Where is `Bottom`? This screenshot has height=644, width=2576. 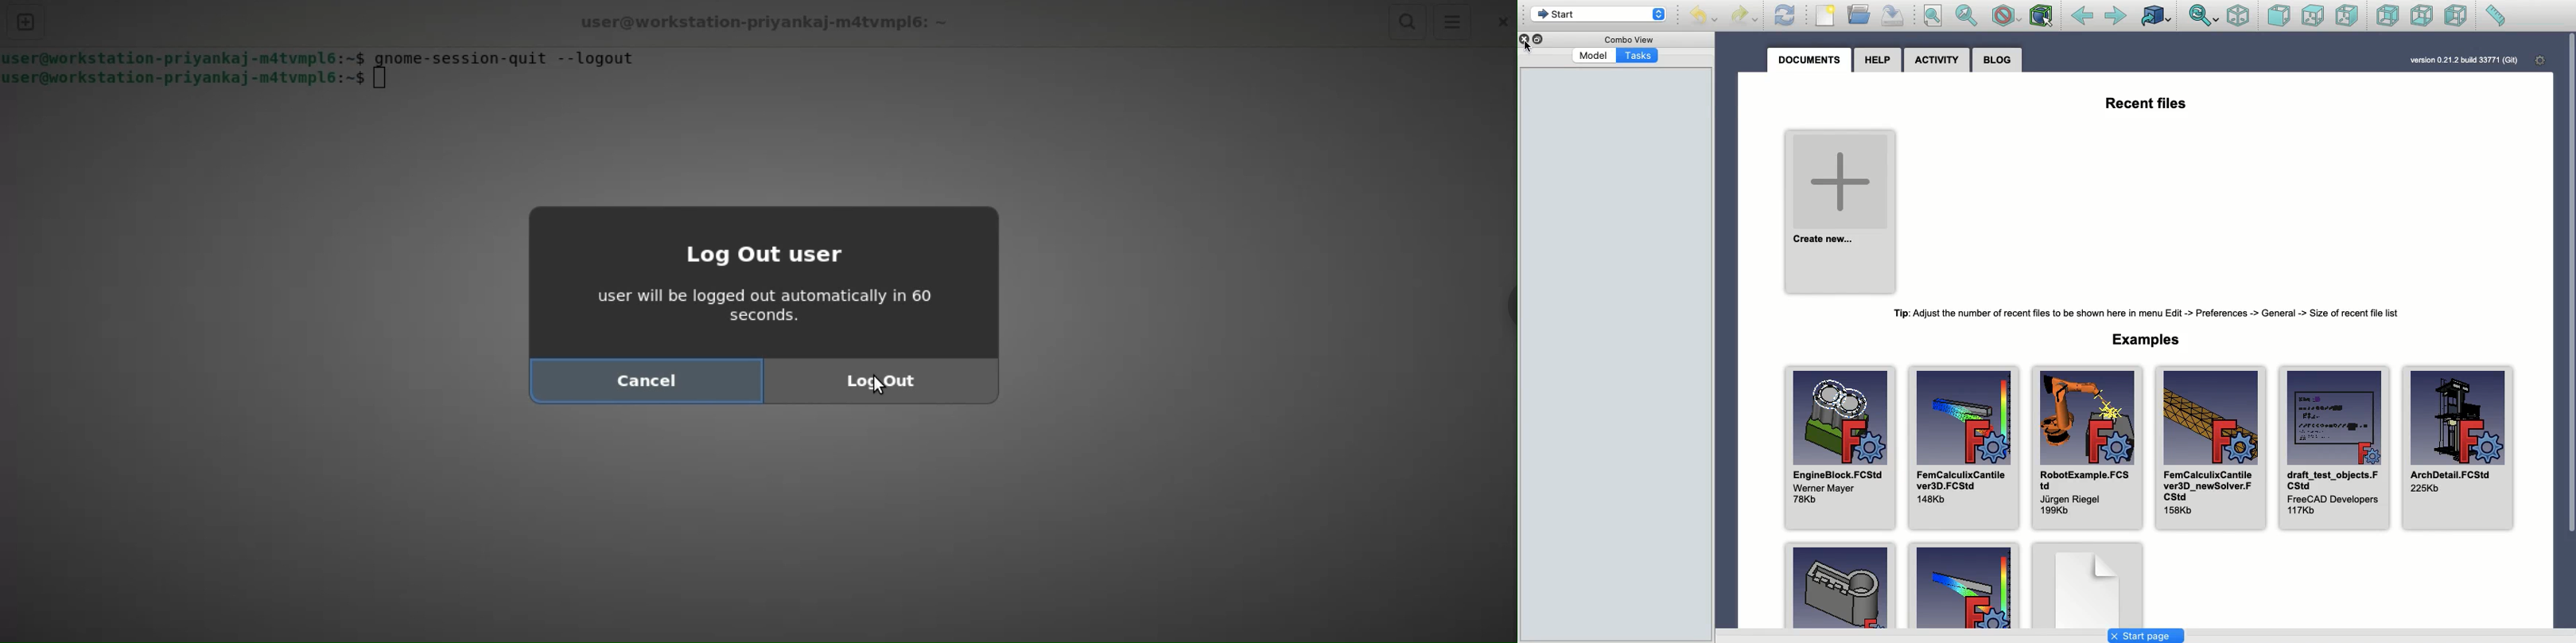
Bottom is located at coordinates (2423, 16).